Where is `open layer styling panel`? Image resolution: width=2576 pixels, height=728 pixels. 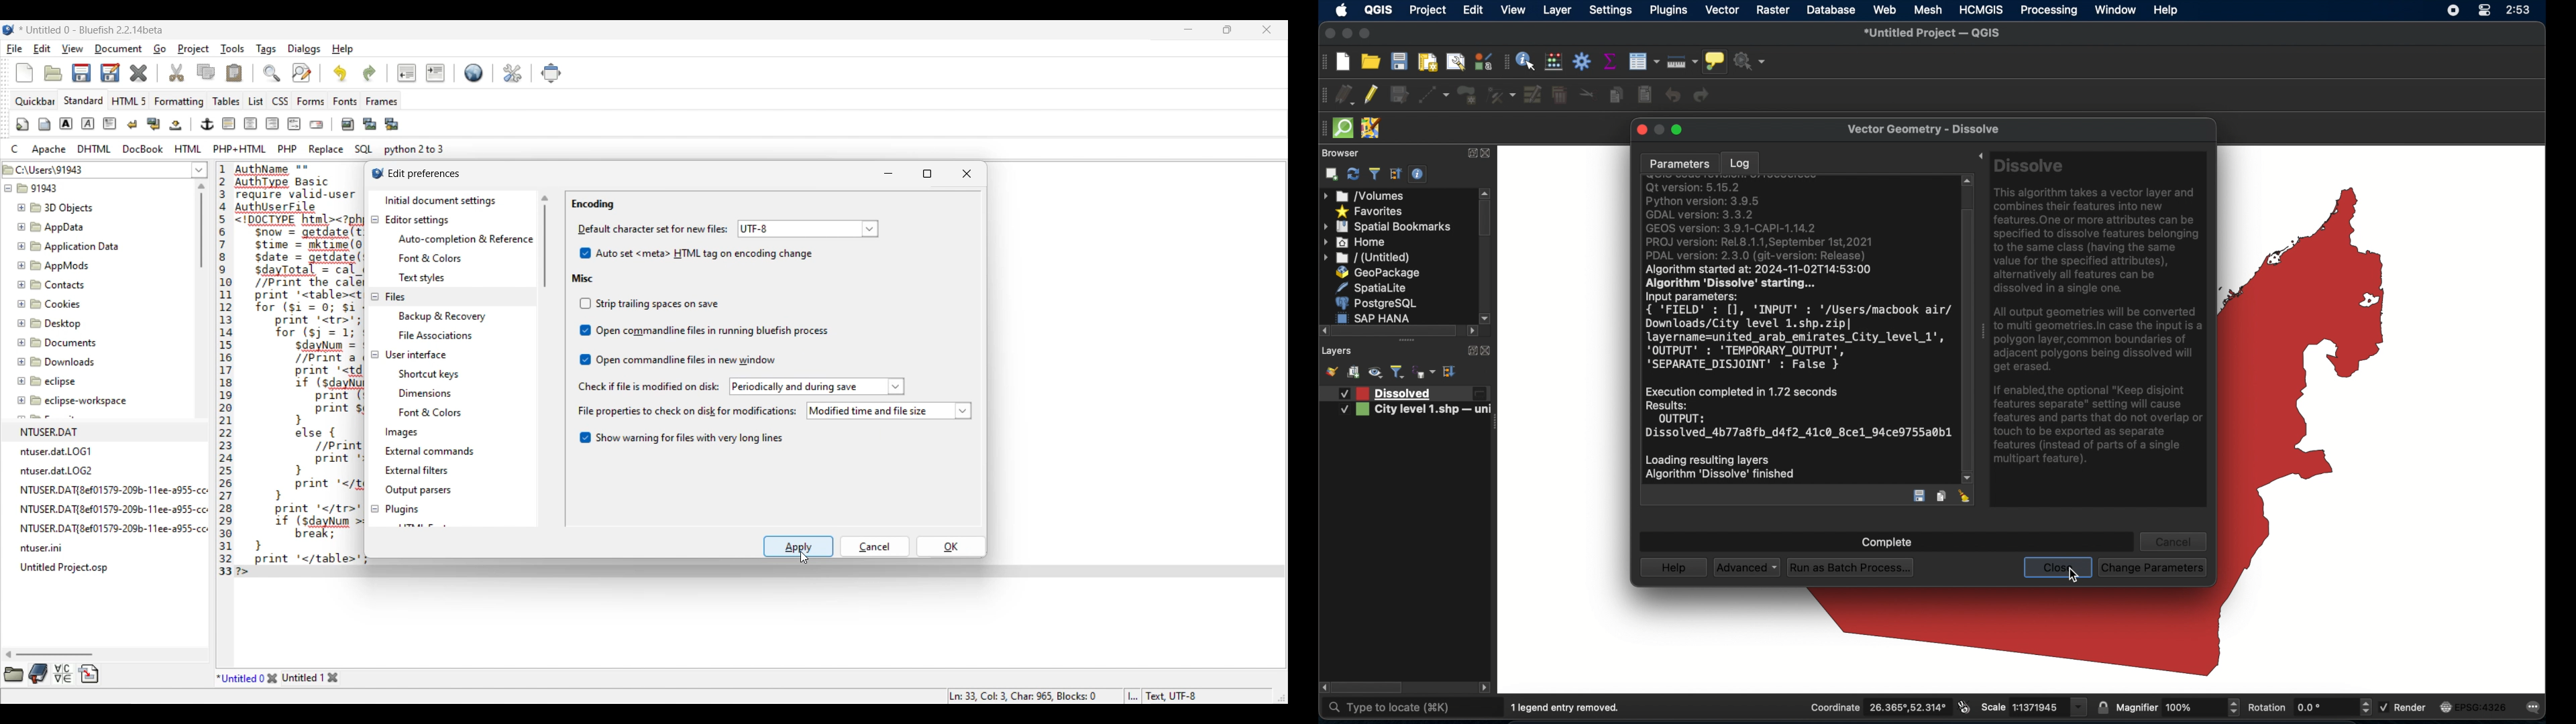 open layer styling panel is located at coordinates (1332, 373).